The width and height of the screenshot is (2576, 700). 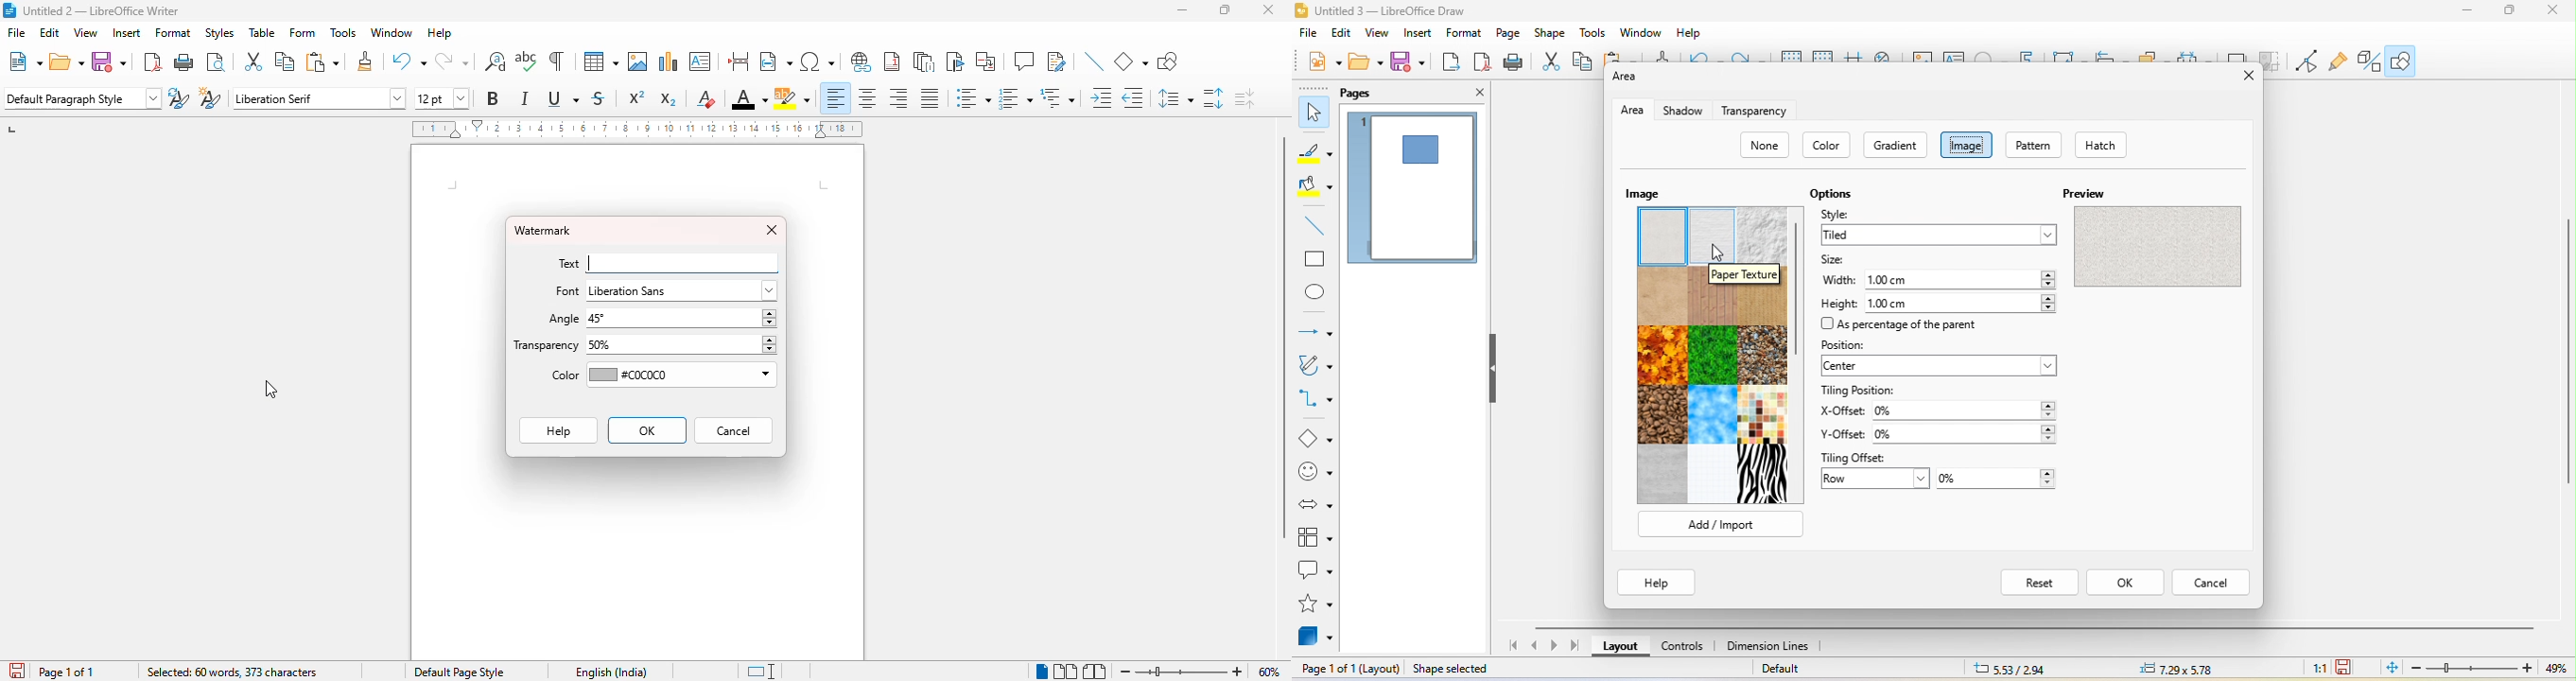 What do you see at coordinates (1722, 522) in the screenshot?
I see `add/ import` at bounding box center [1722, 522].